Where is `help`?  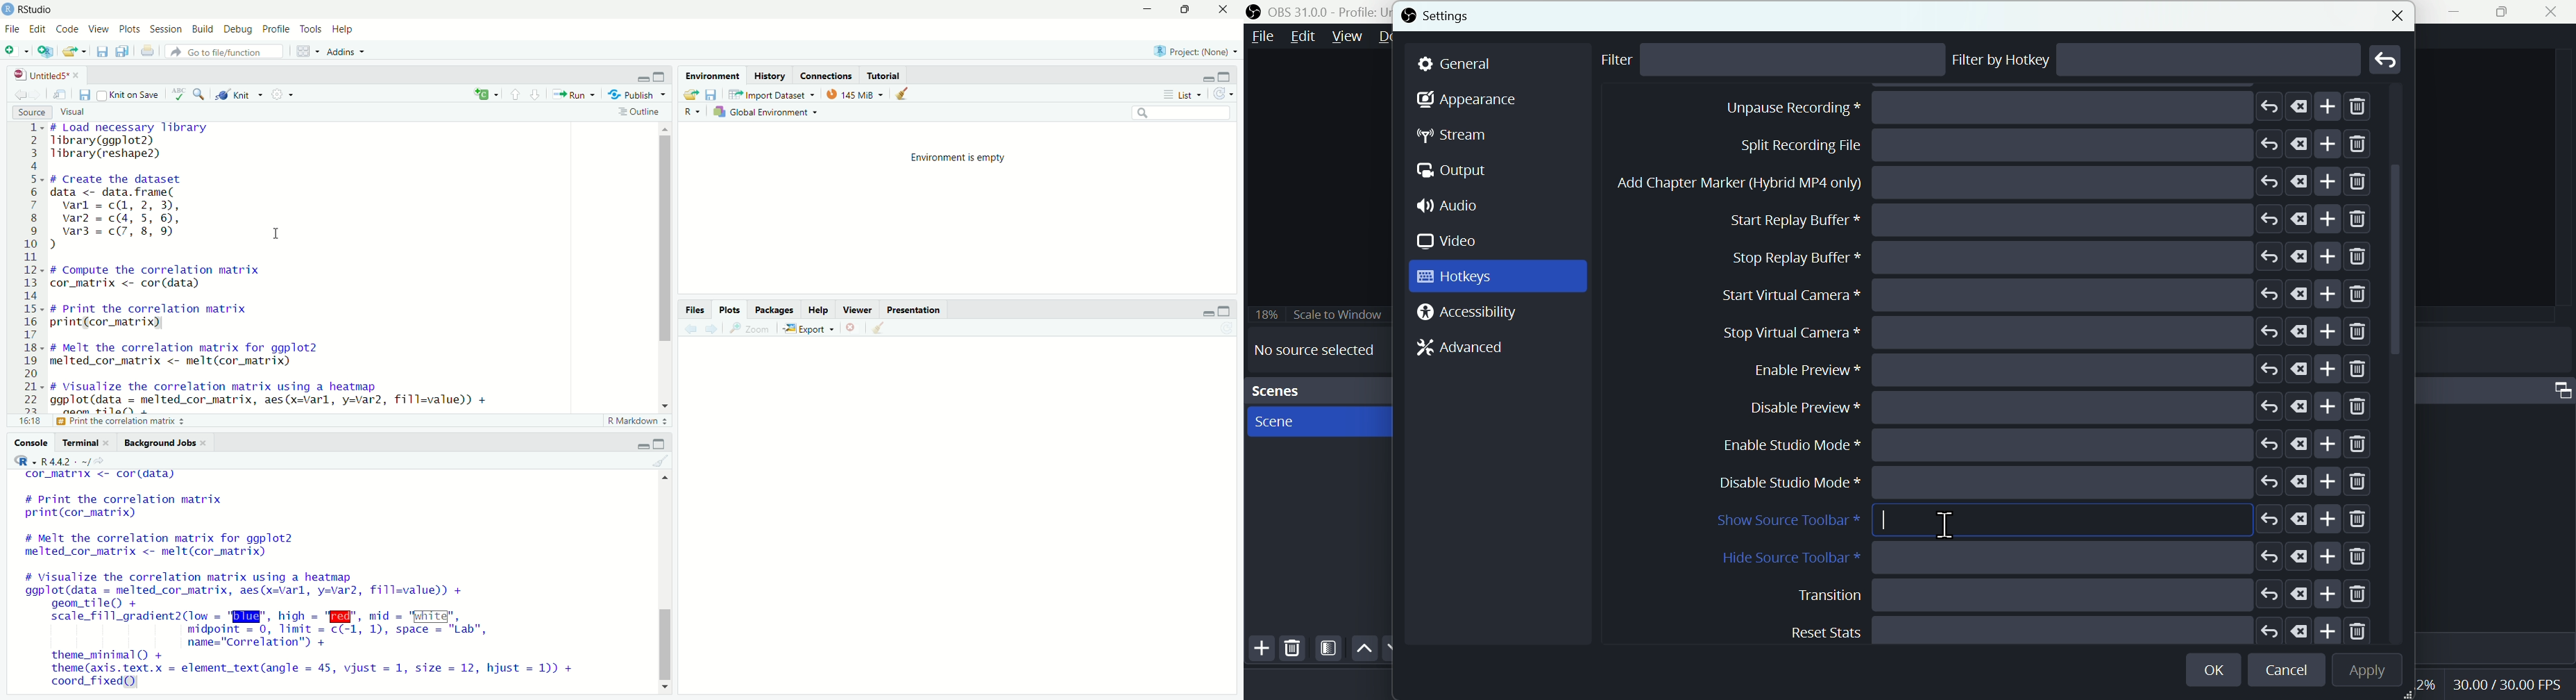 help is located at coordinates (819, 309).